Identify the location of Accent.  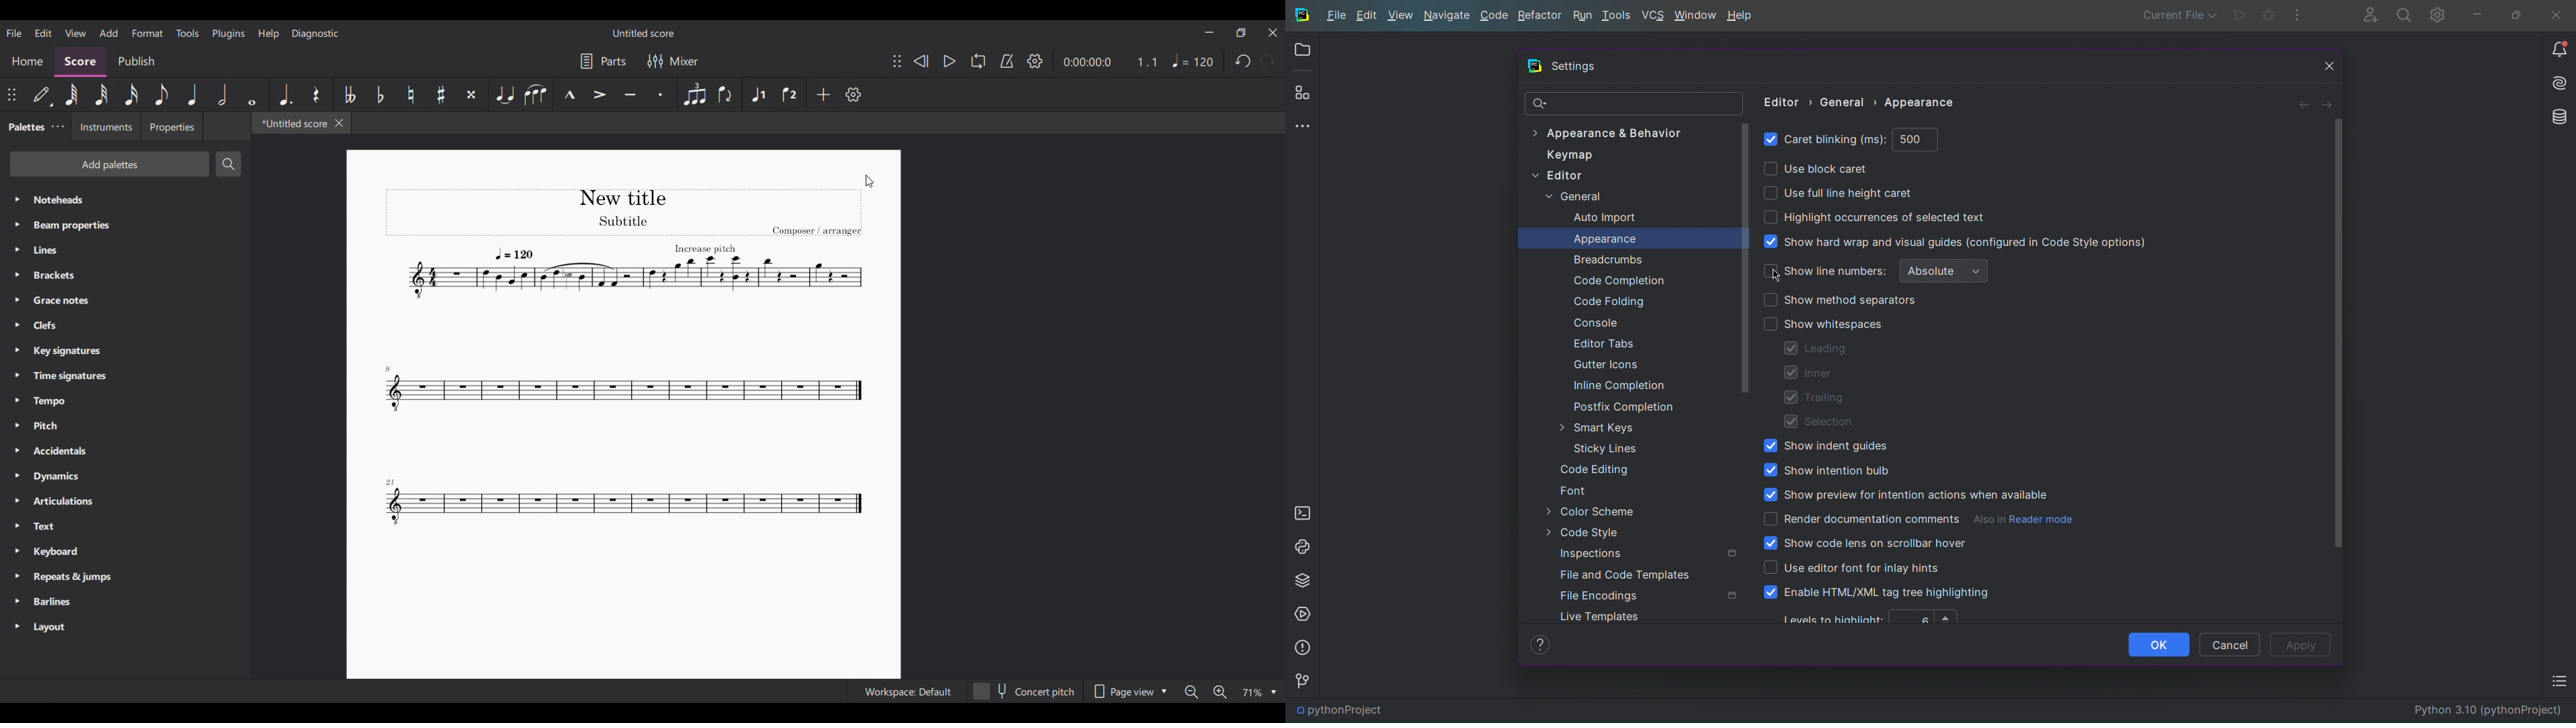
(600, 94).